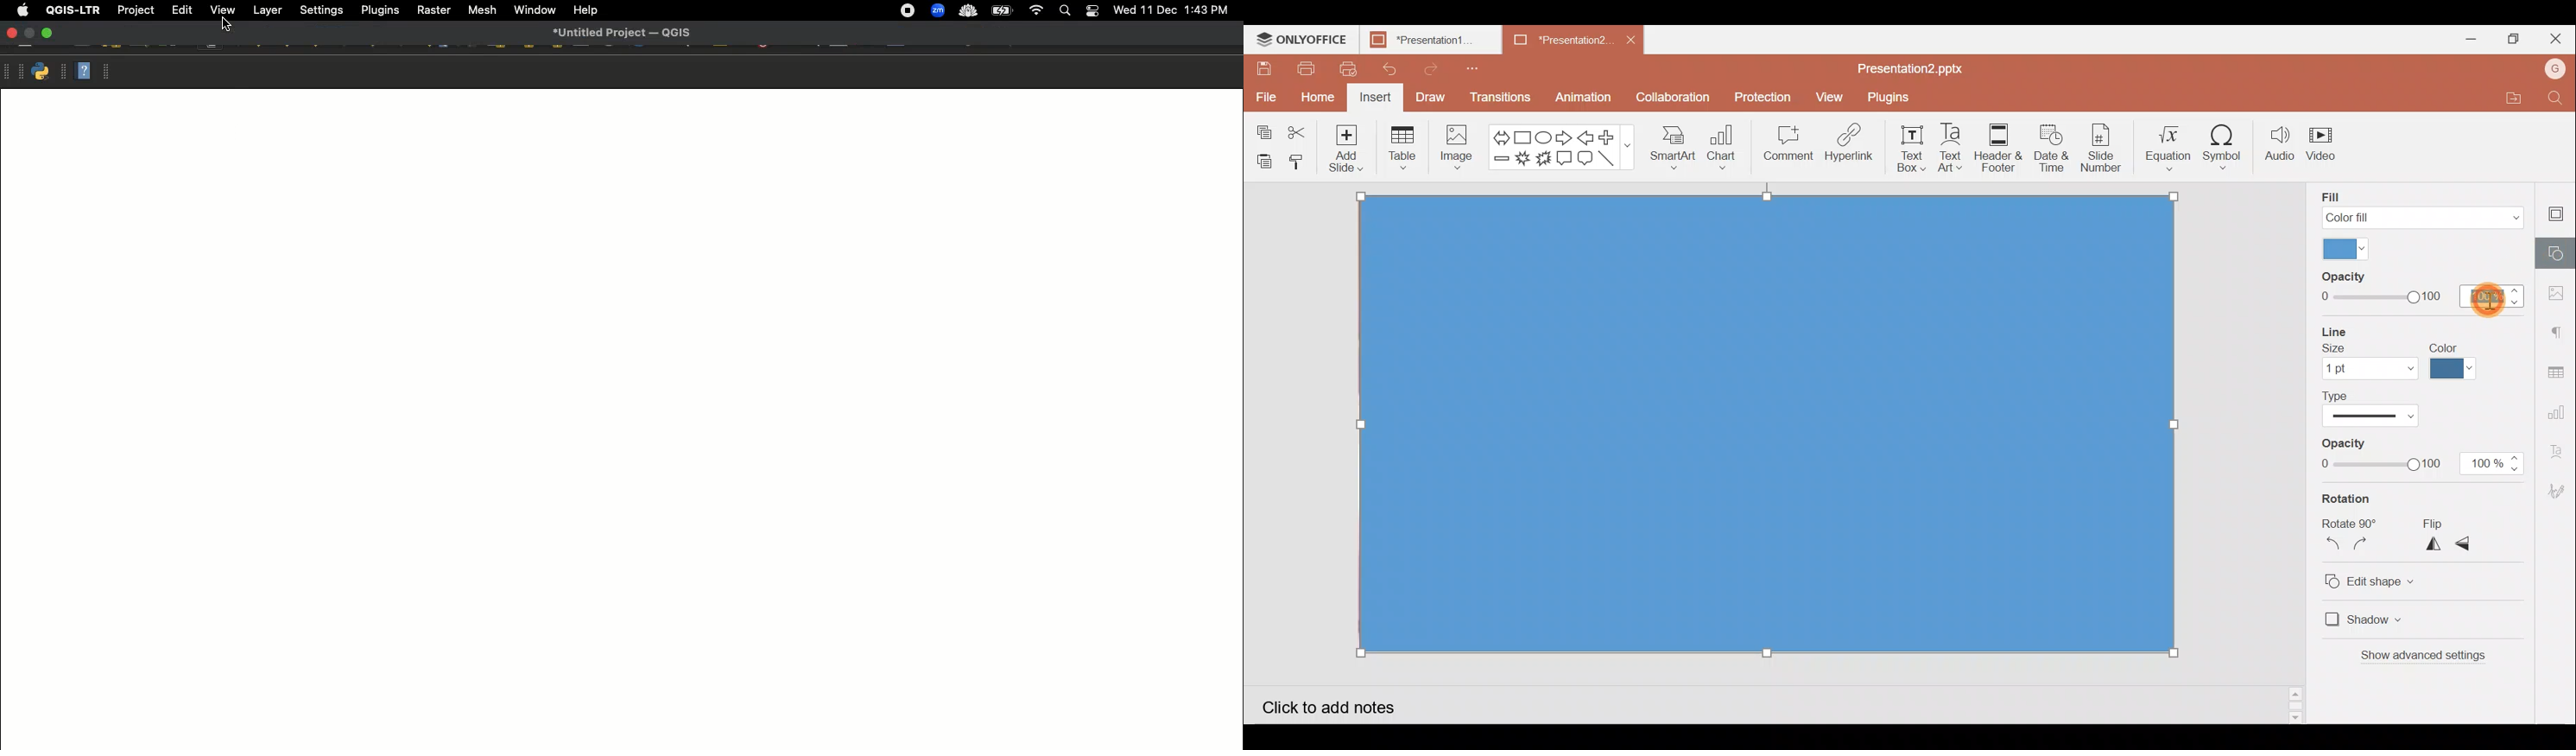 This screenshot has width=2576, height=756. Describe the element at coordinates (1544, 163) in the screenshot. I see `Explosion 2` at that location.